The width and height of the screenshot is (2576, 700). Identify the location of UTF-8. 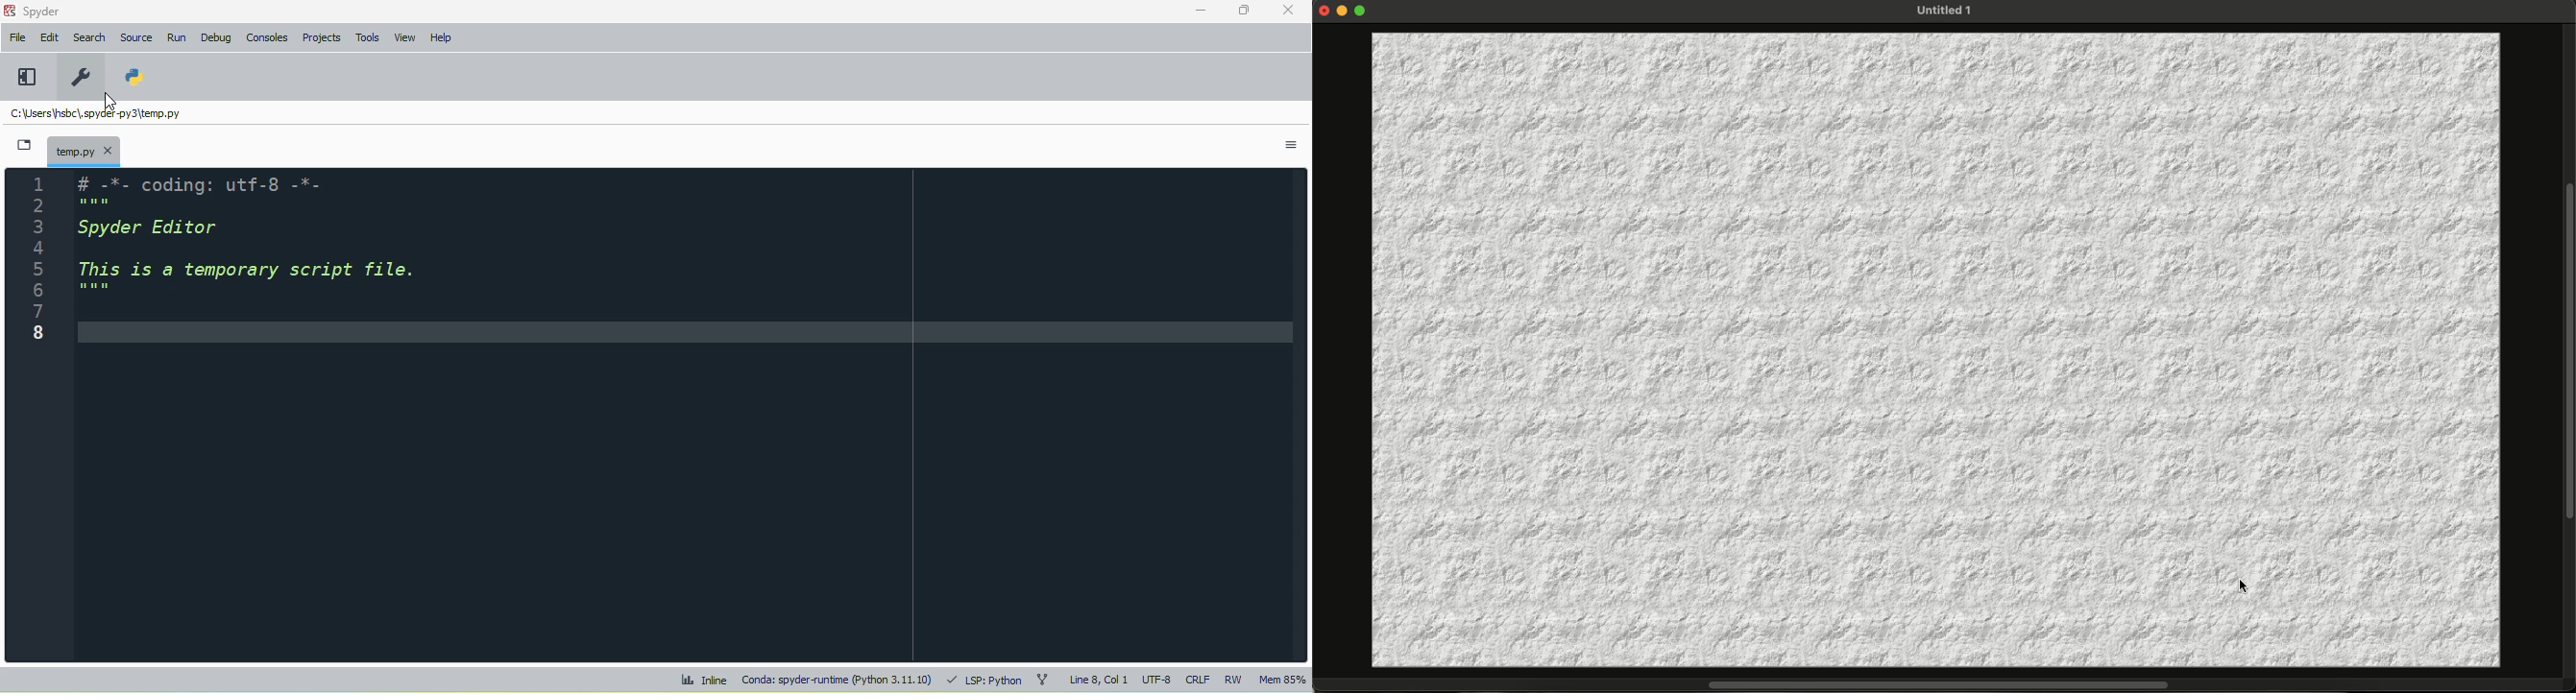
(1157, 679).